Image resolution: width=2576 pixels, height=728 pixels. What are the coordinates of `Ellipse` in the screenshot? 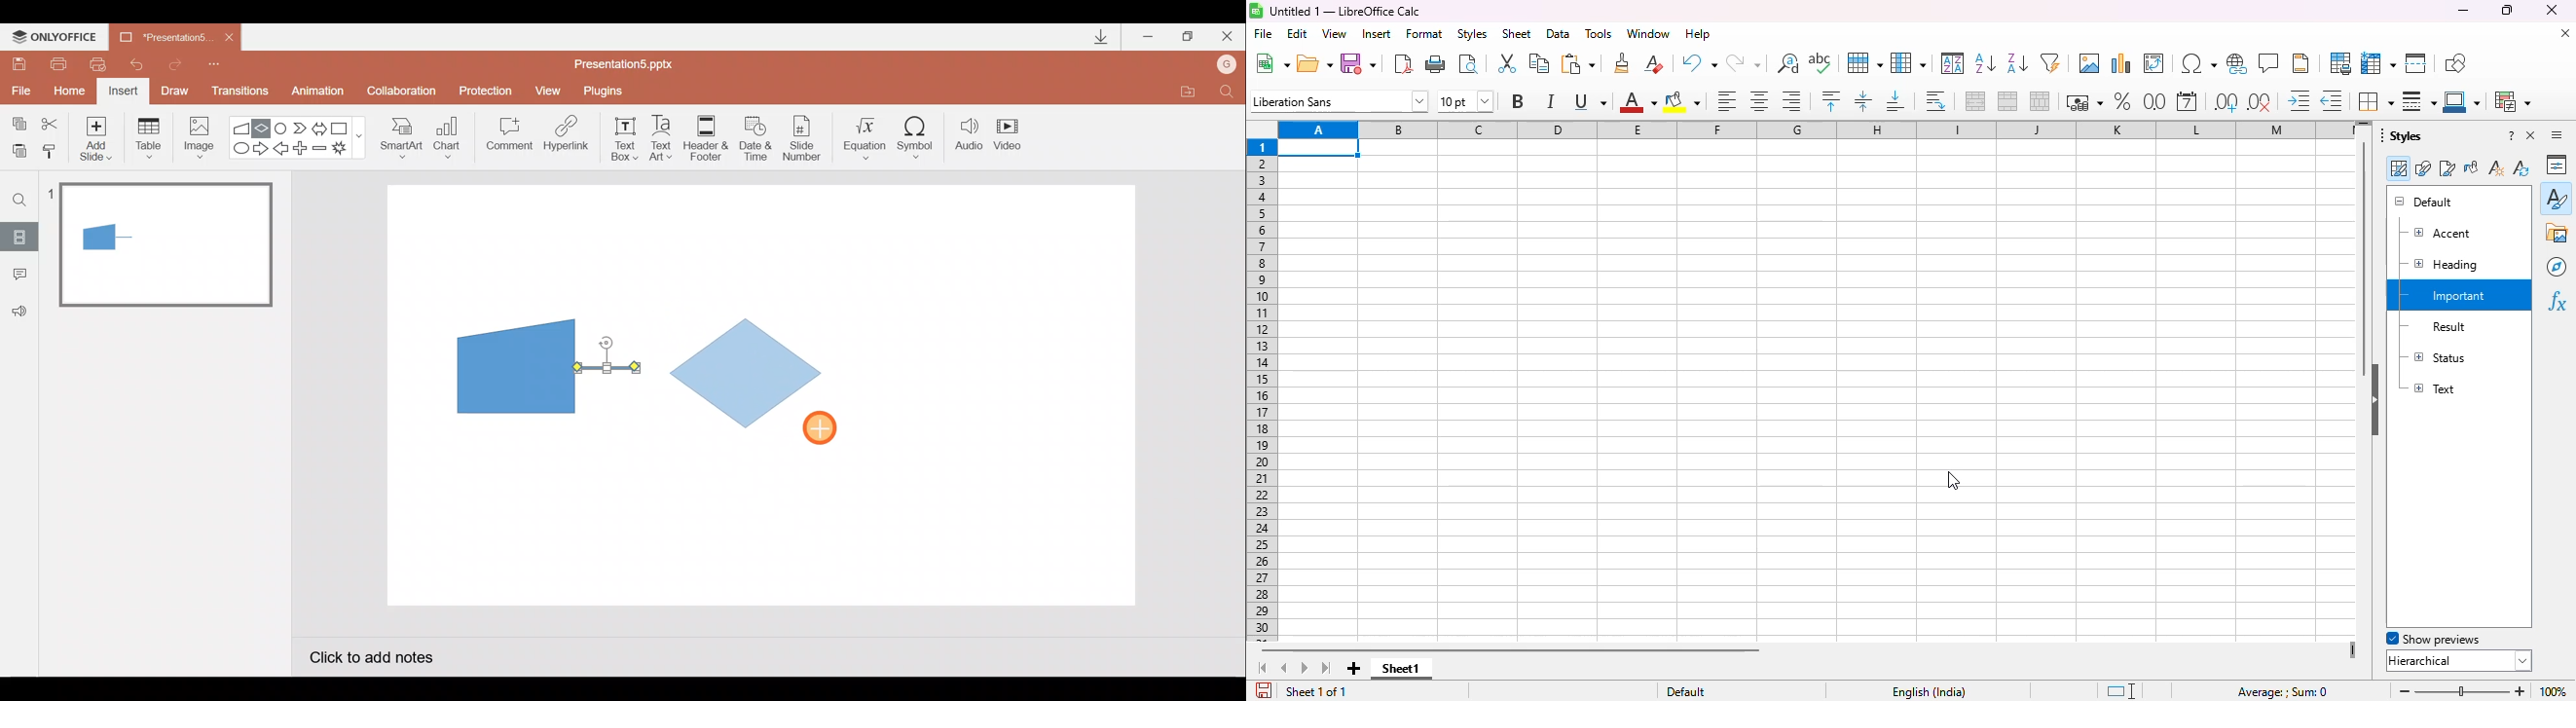 It's located at (238, 149).